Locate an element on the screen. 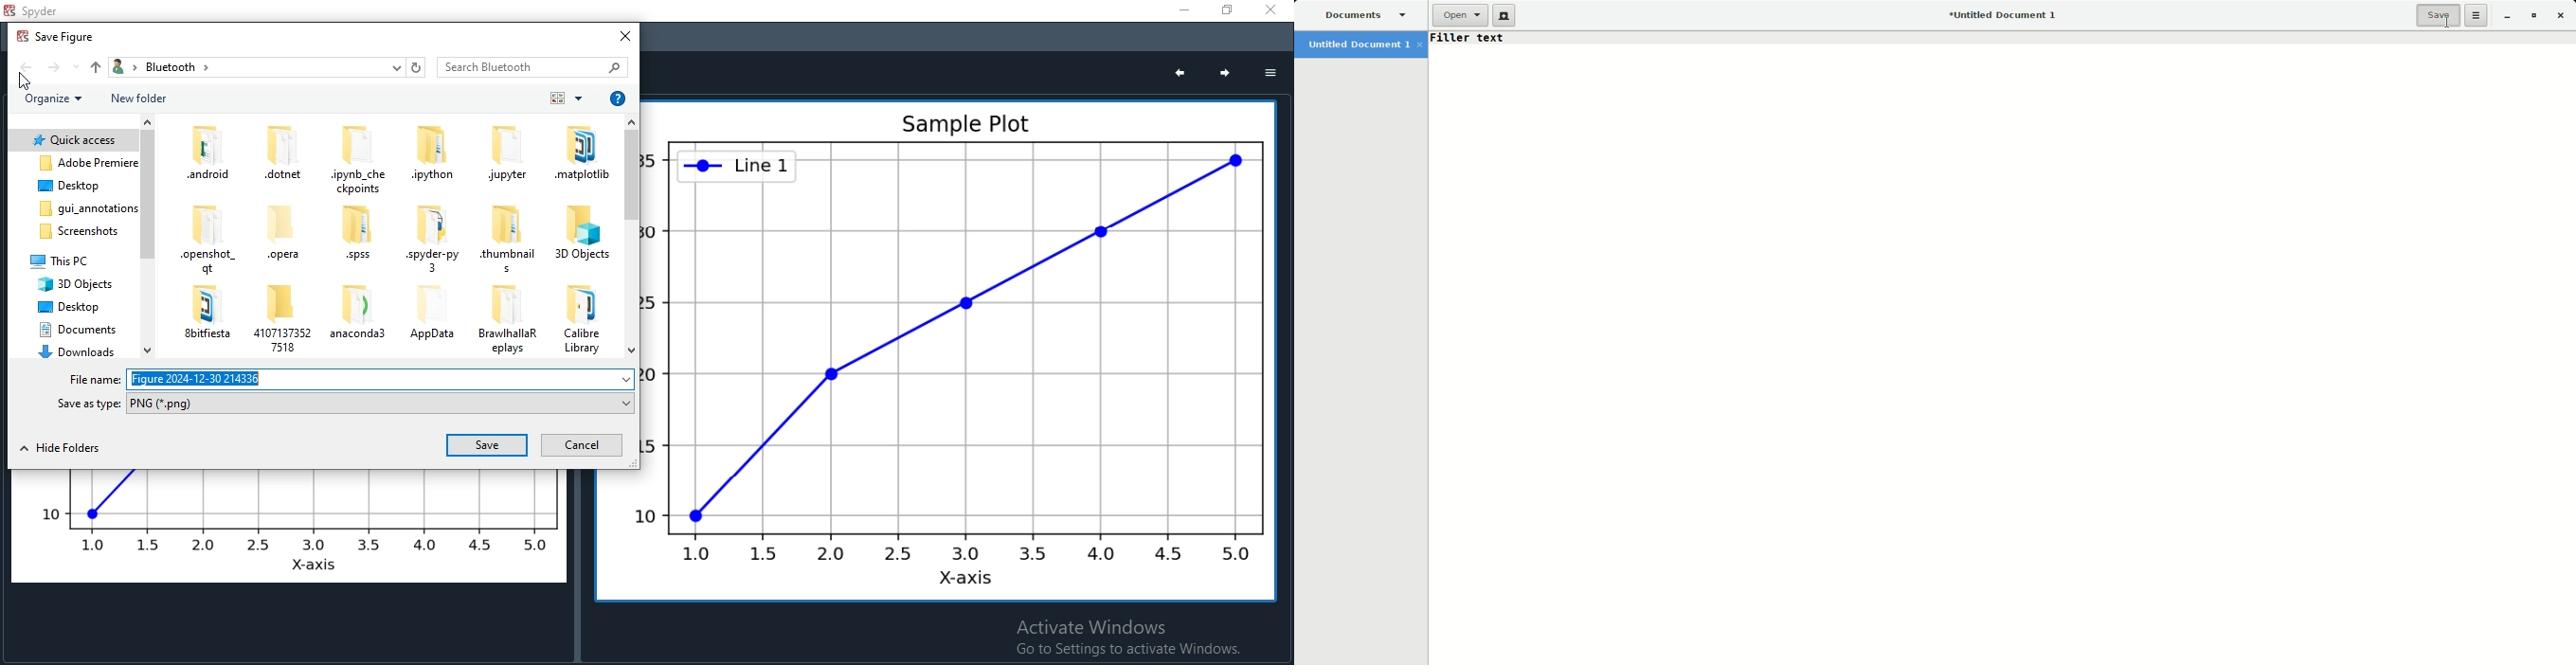  folder 1 is located at coordinates (70, 138).